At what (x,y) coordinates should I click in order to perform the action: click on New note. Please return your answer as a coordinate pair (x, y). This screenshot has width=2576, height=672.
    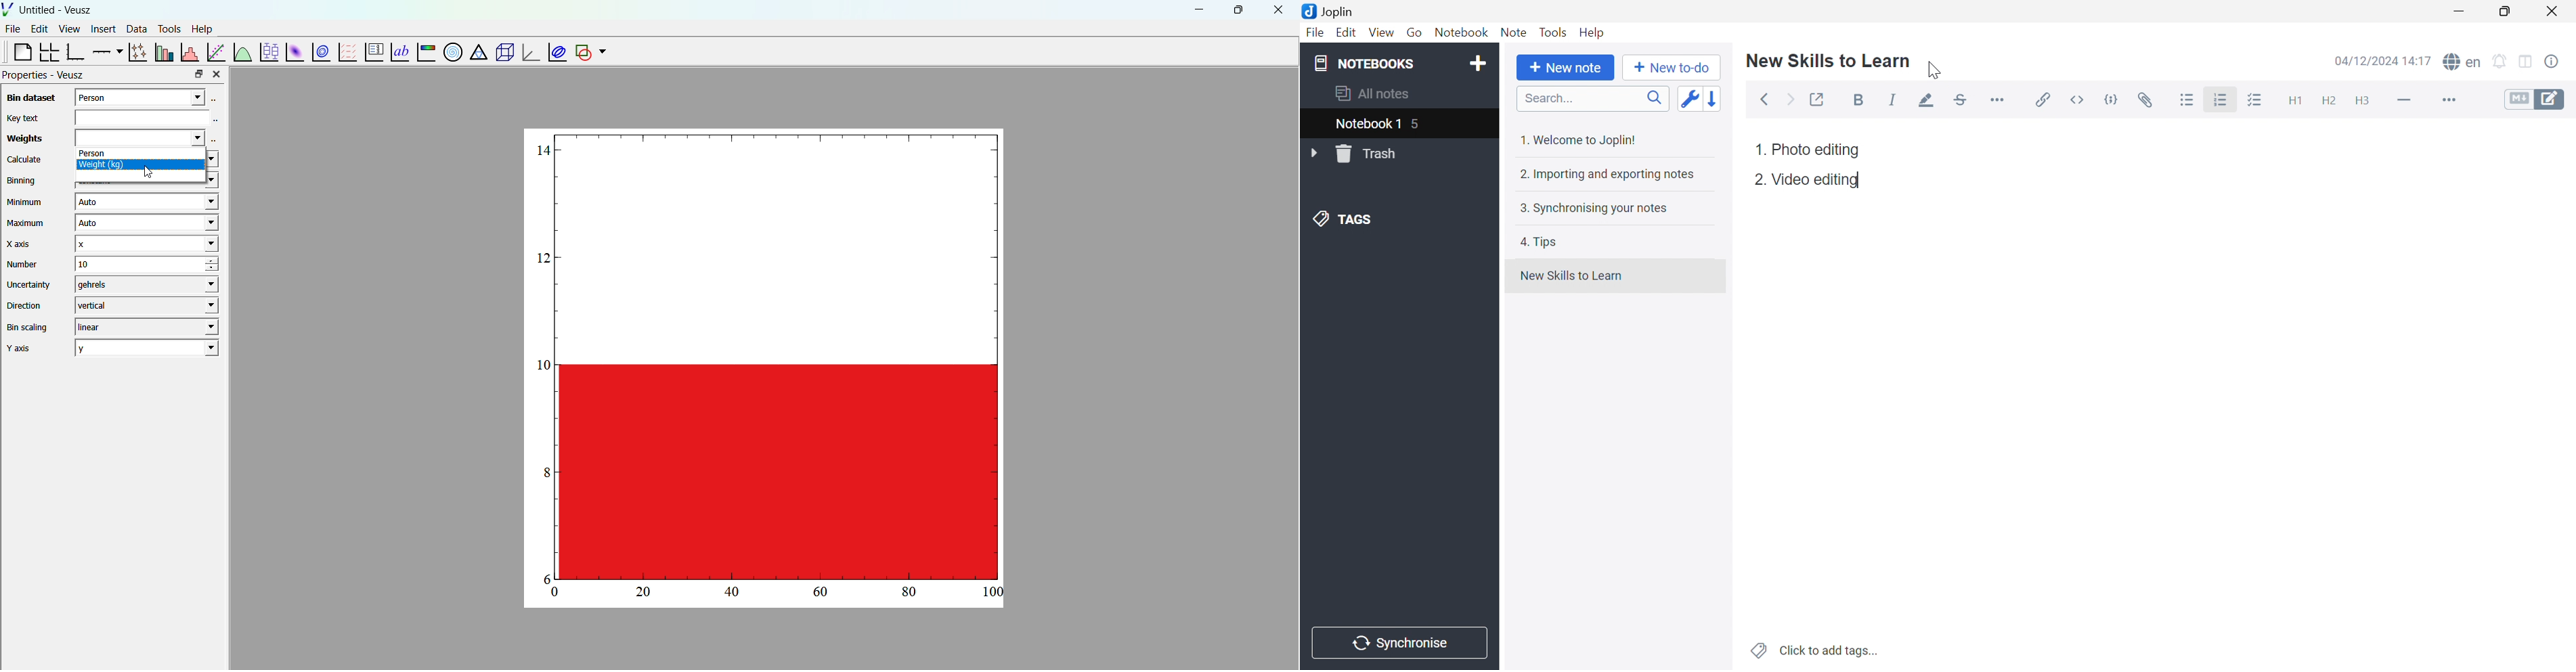
    Looking at the image, I should click on (1566, 68).